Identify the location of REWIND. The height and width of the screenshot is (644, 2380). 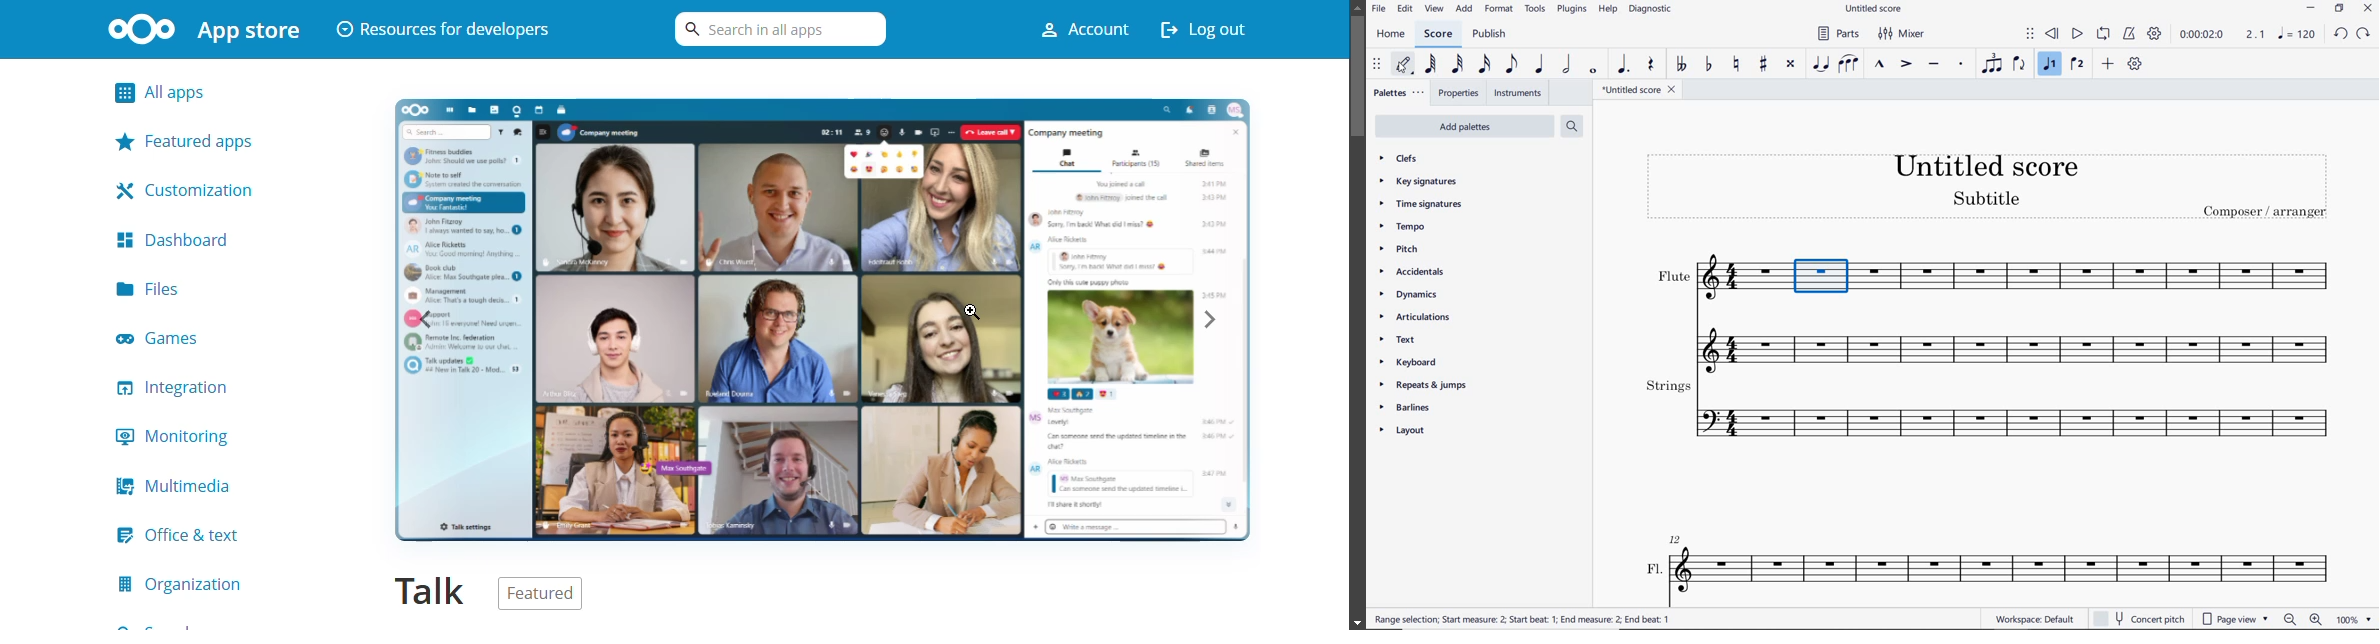
(2053, 34).